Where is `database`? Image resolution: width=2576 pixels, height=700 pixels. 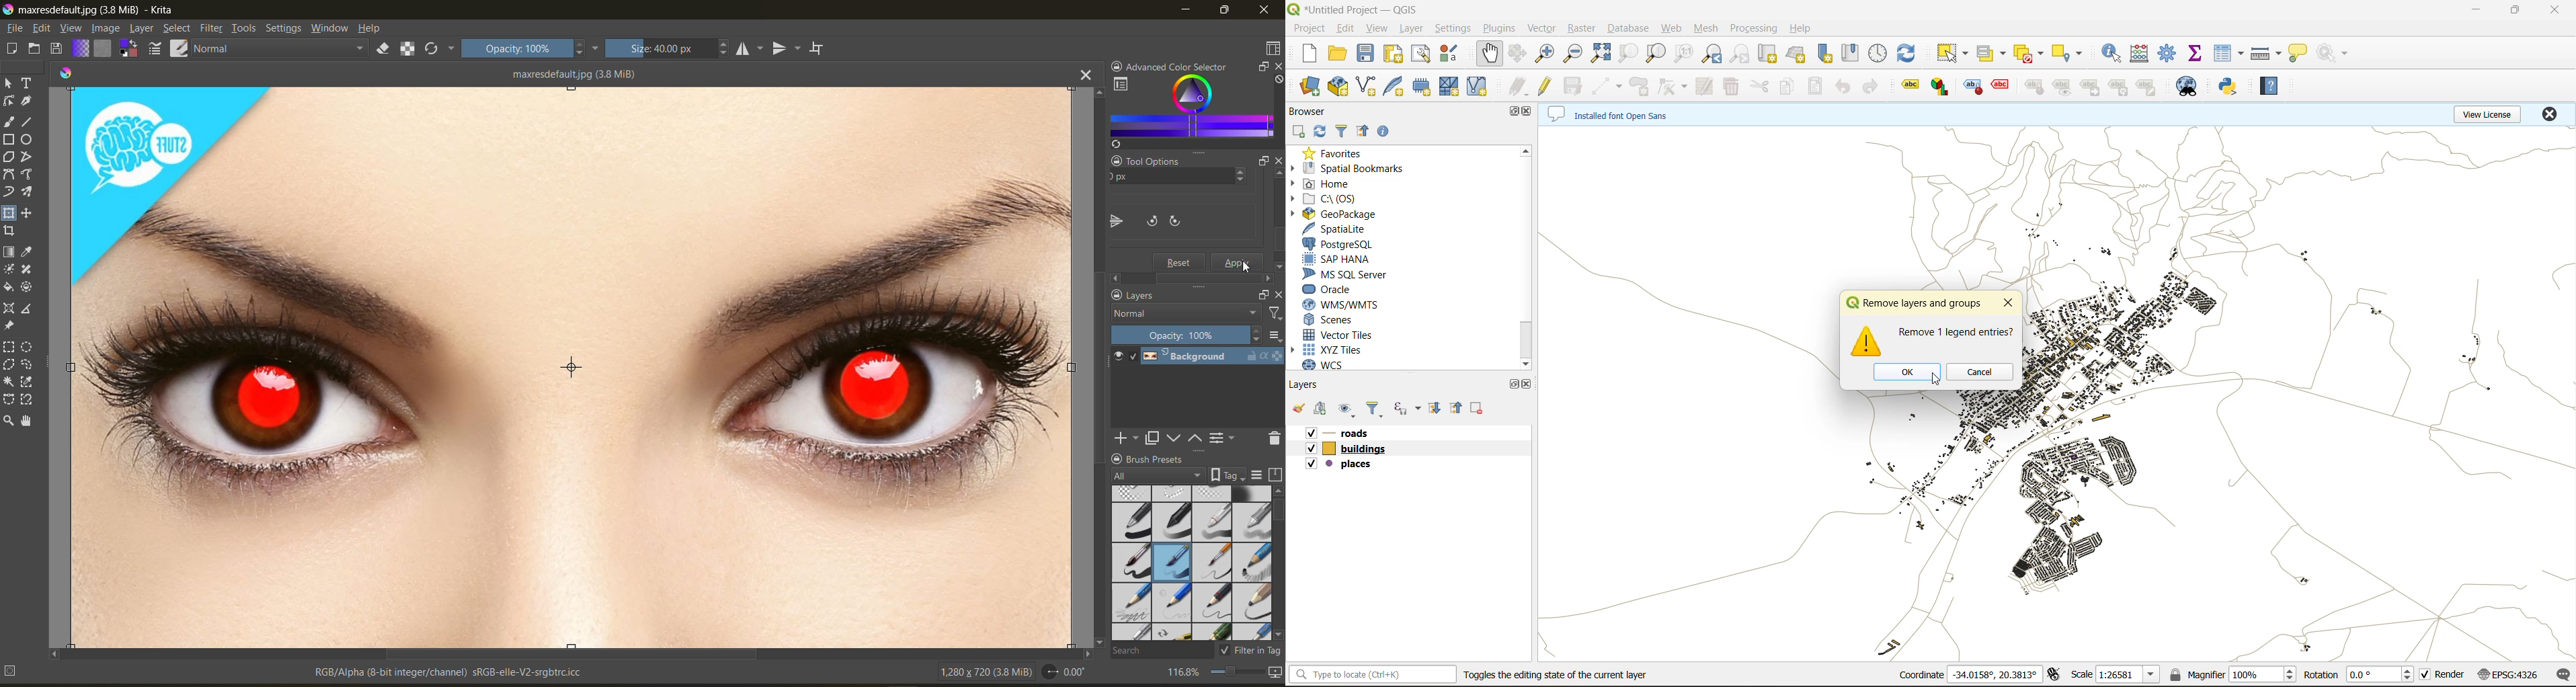
database is located at coordinates (1627, 30).